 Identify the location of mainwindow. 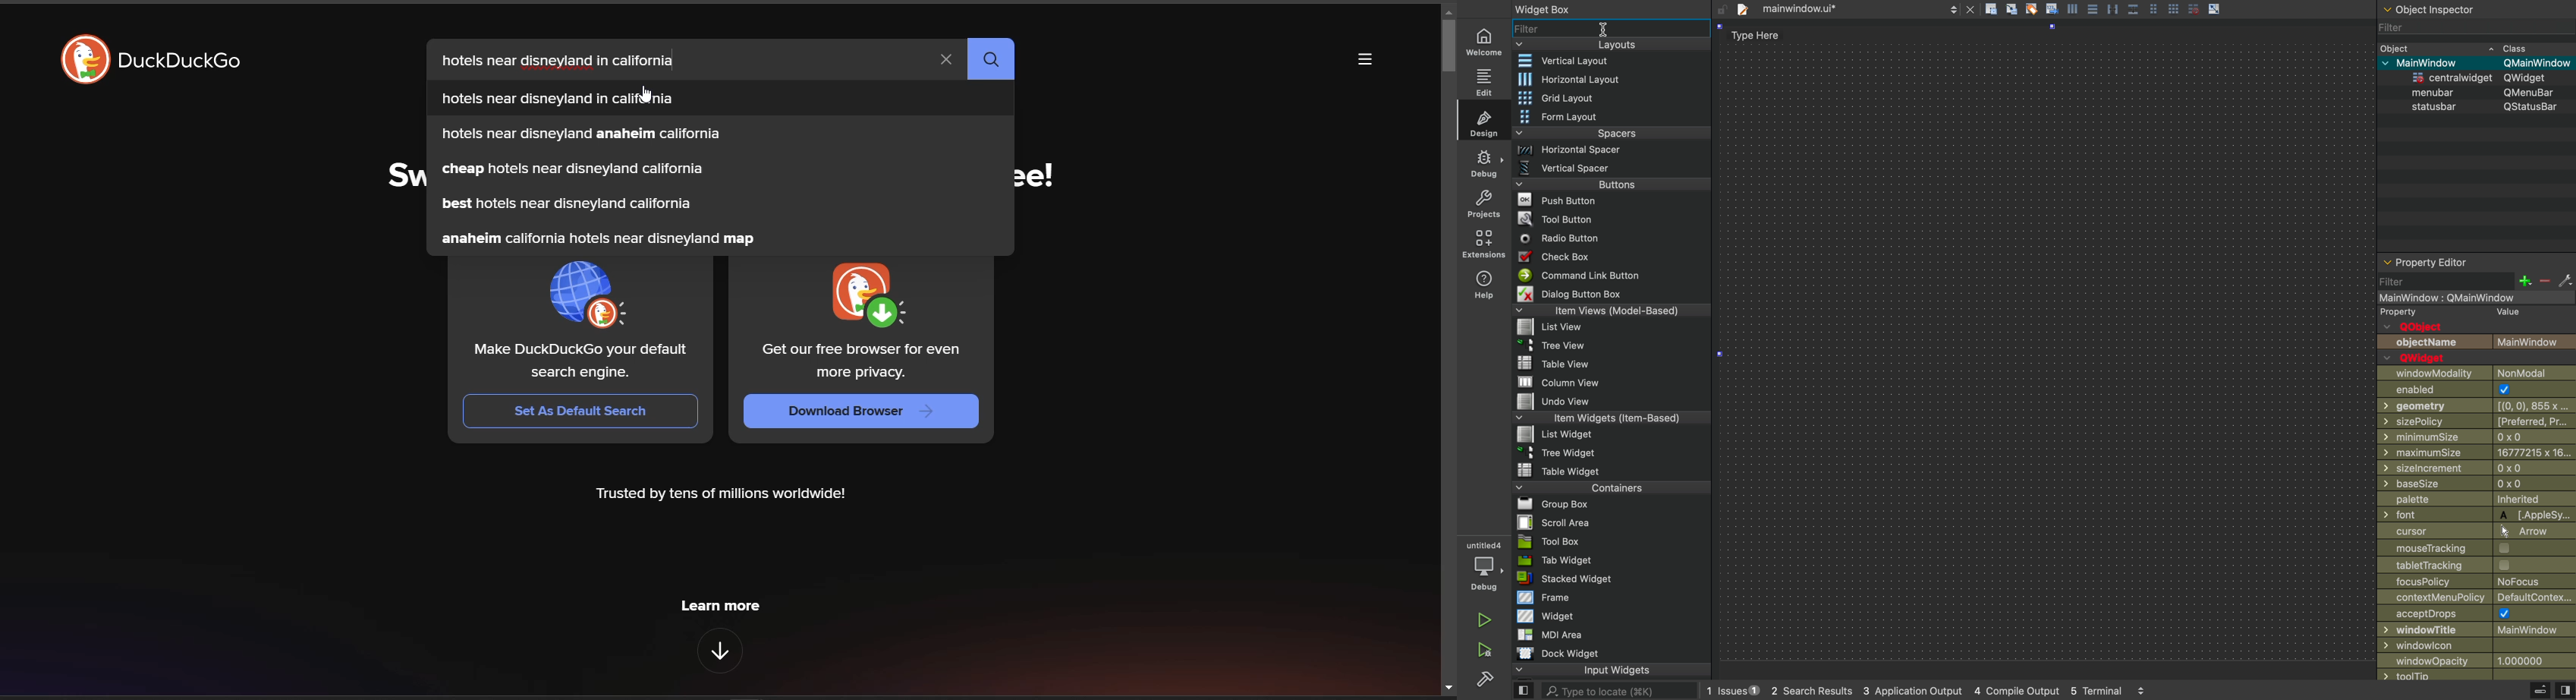
(2481, 64).